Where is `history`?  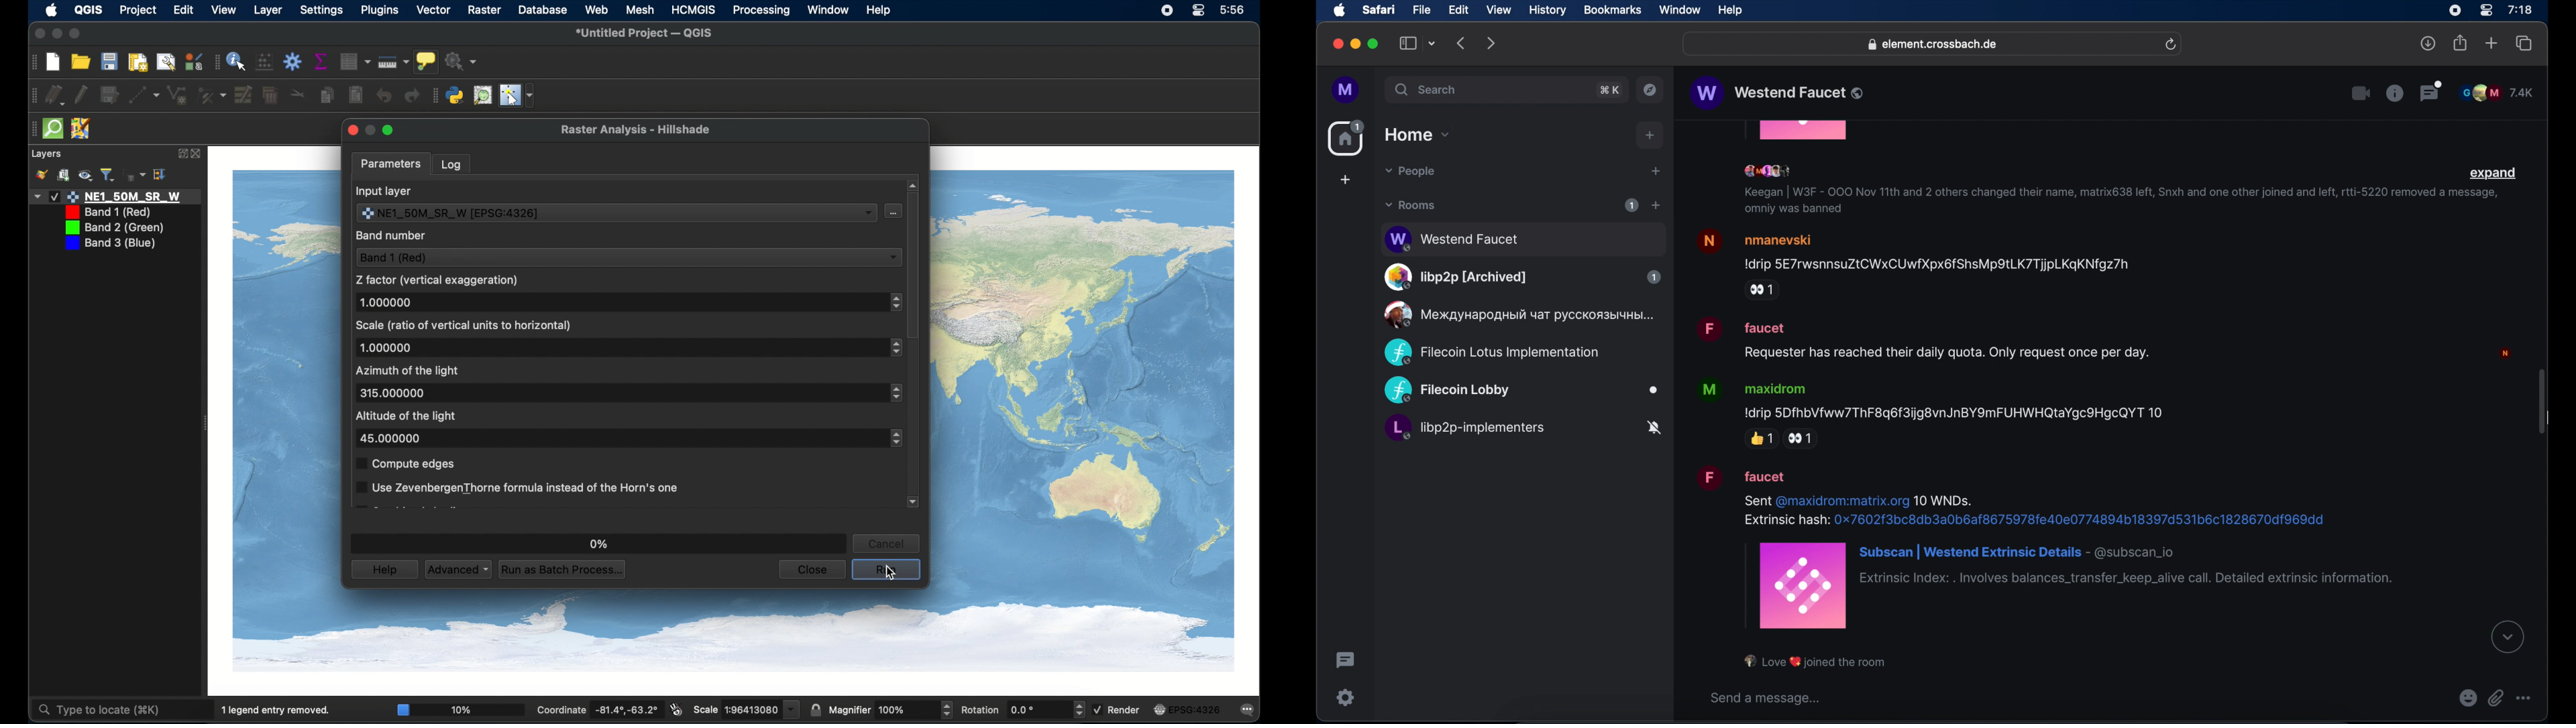
history is located at coordinates (1548, 11).